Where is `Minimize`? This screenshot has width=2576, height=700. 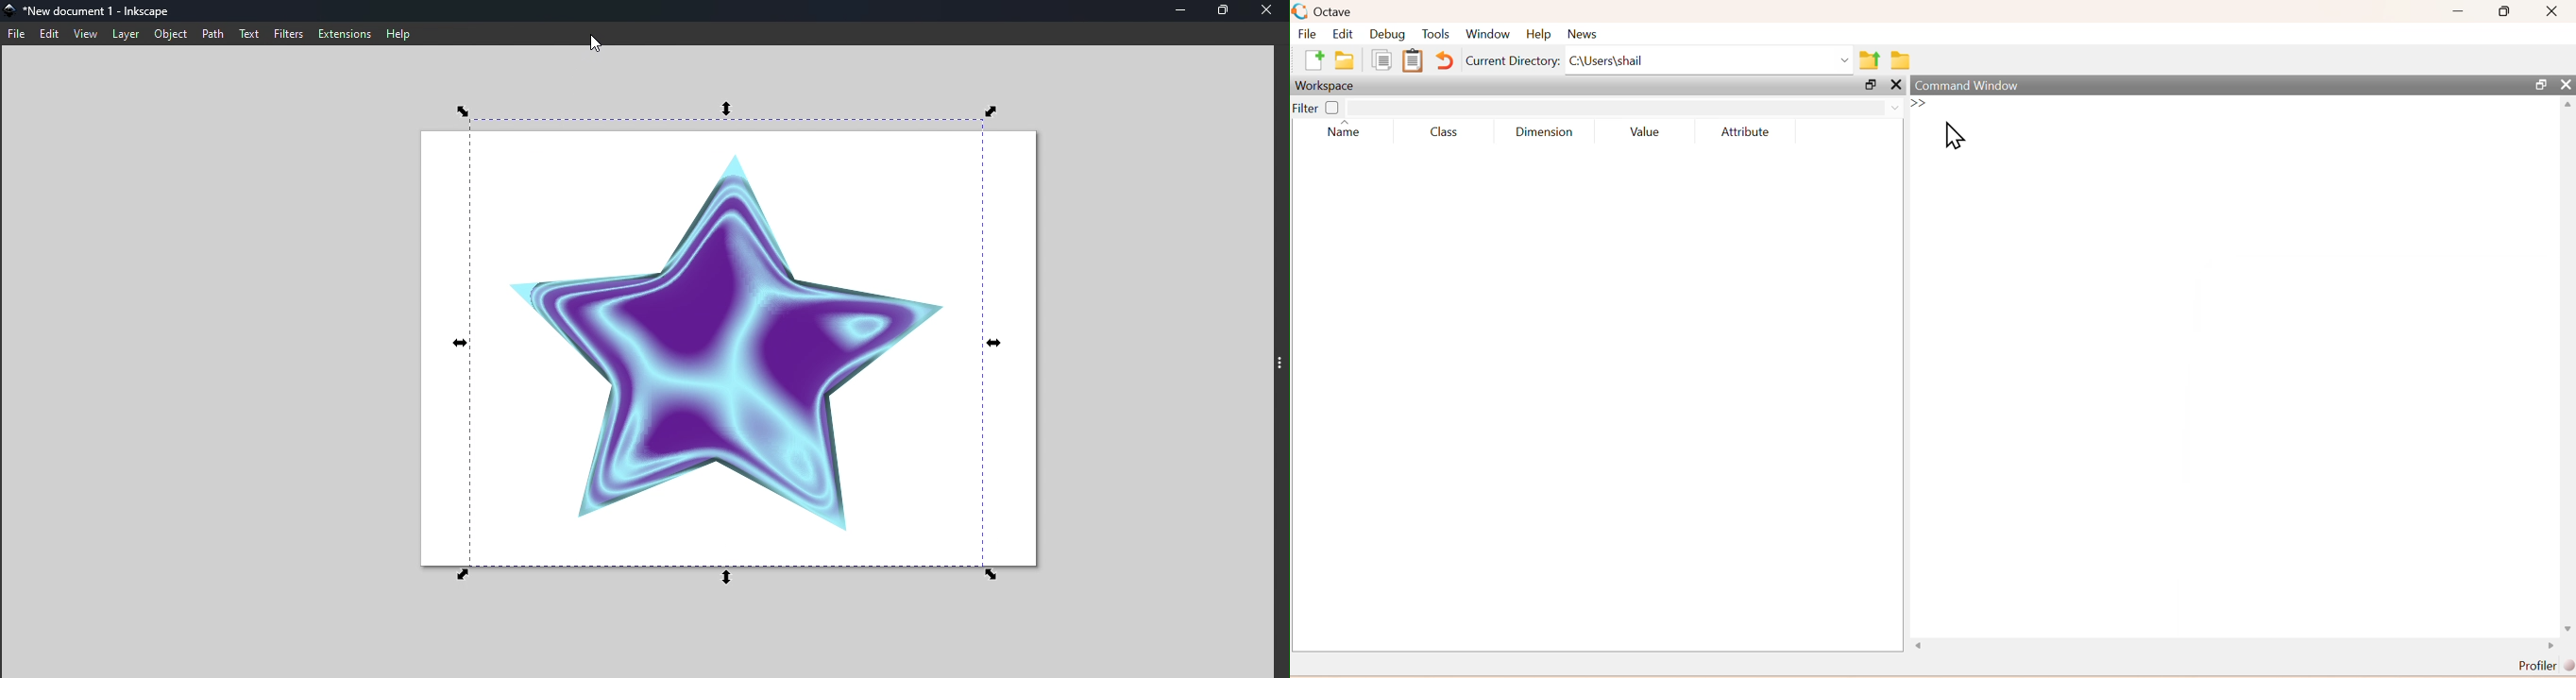
Minimize is located at coordinates (2460, 11).